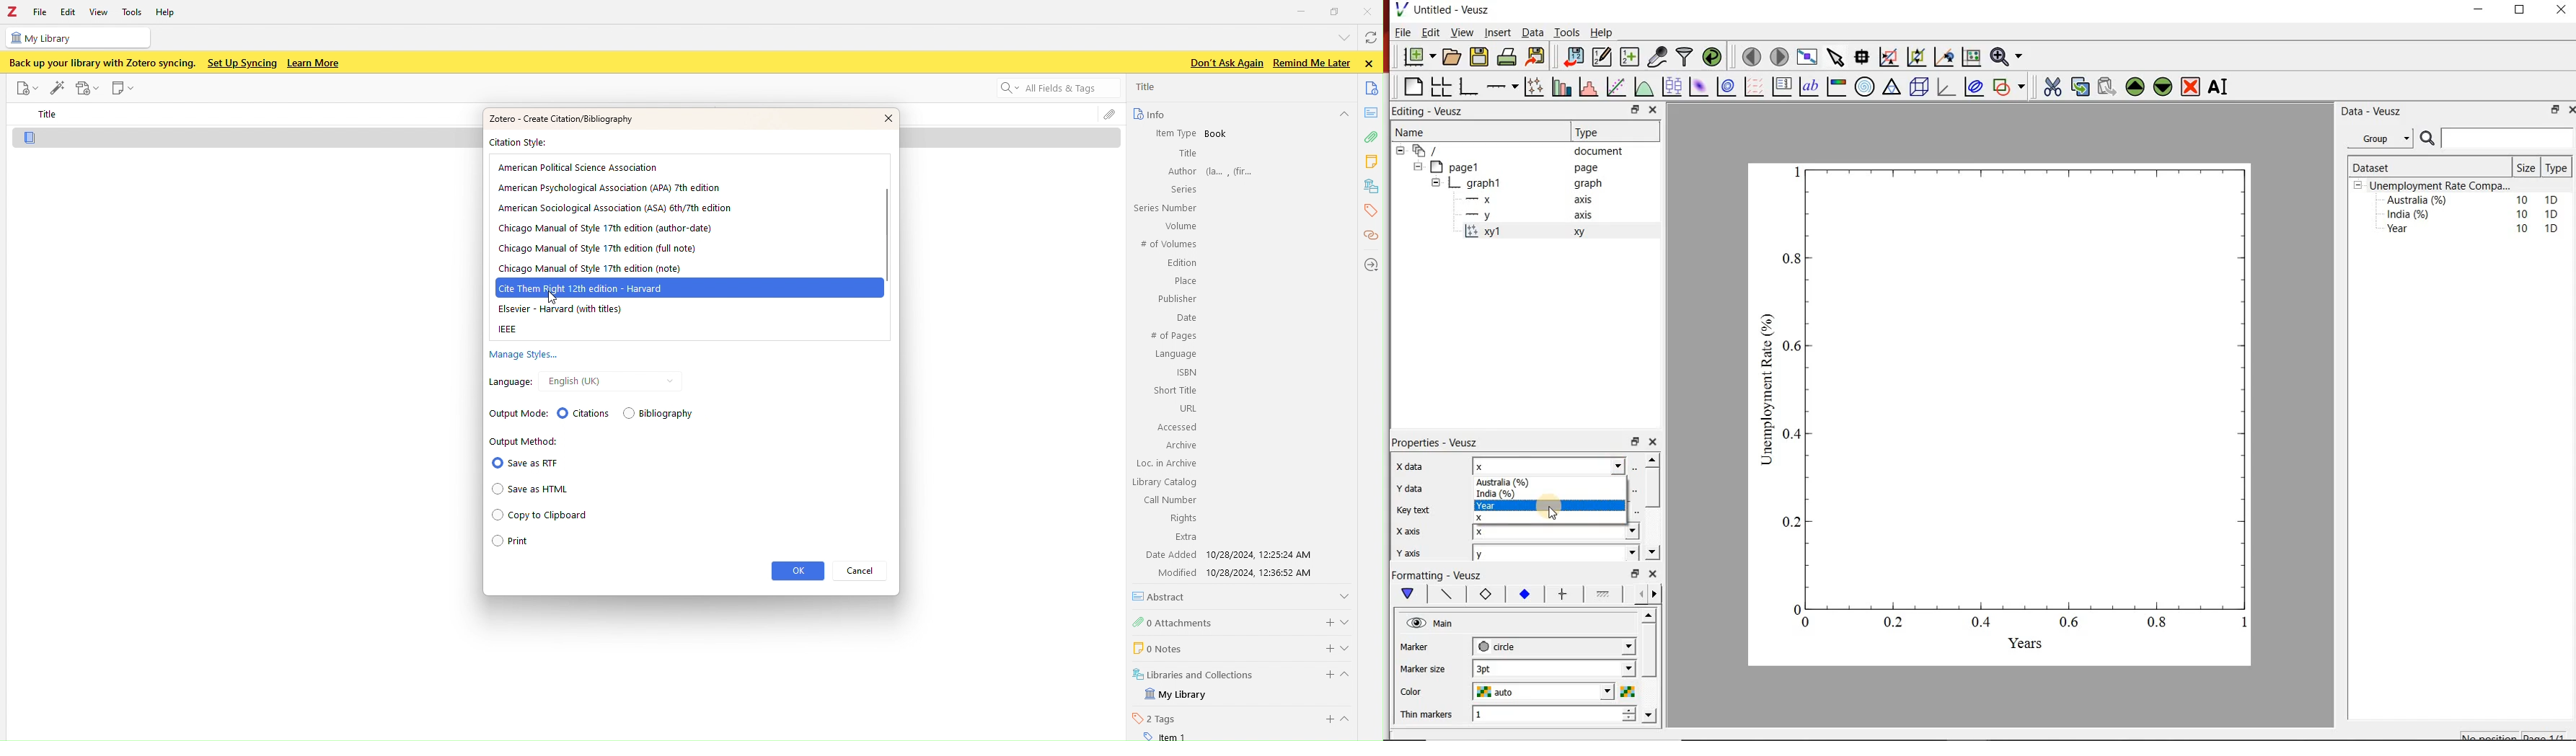 The width and height of the screenshot is (2576, 756). I want to click on minimise, so click(1635, 572).